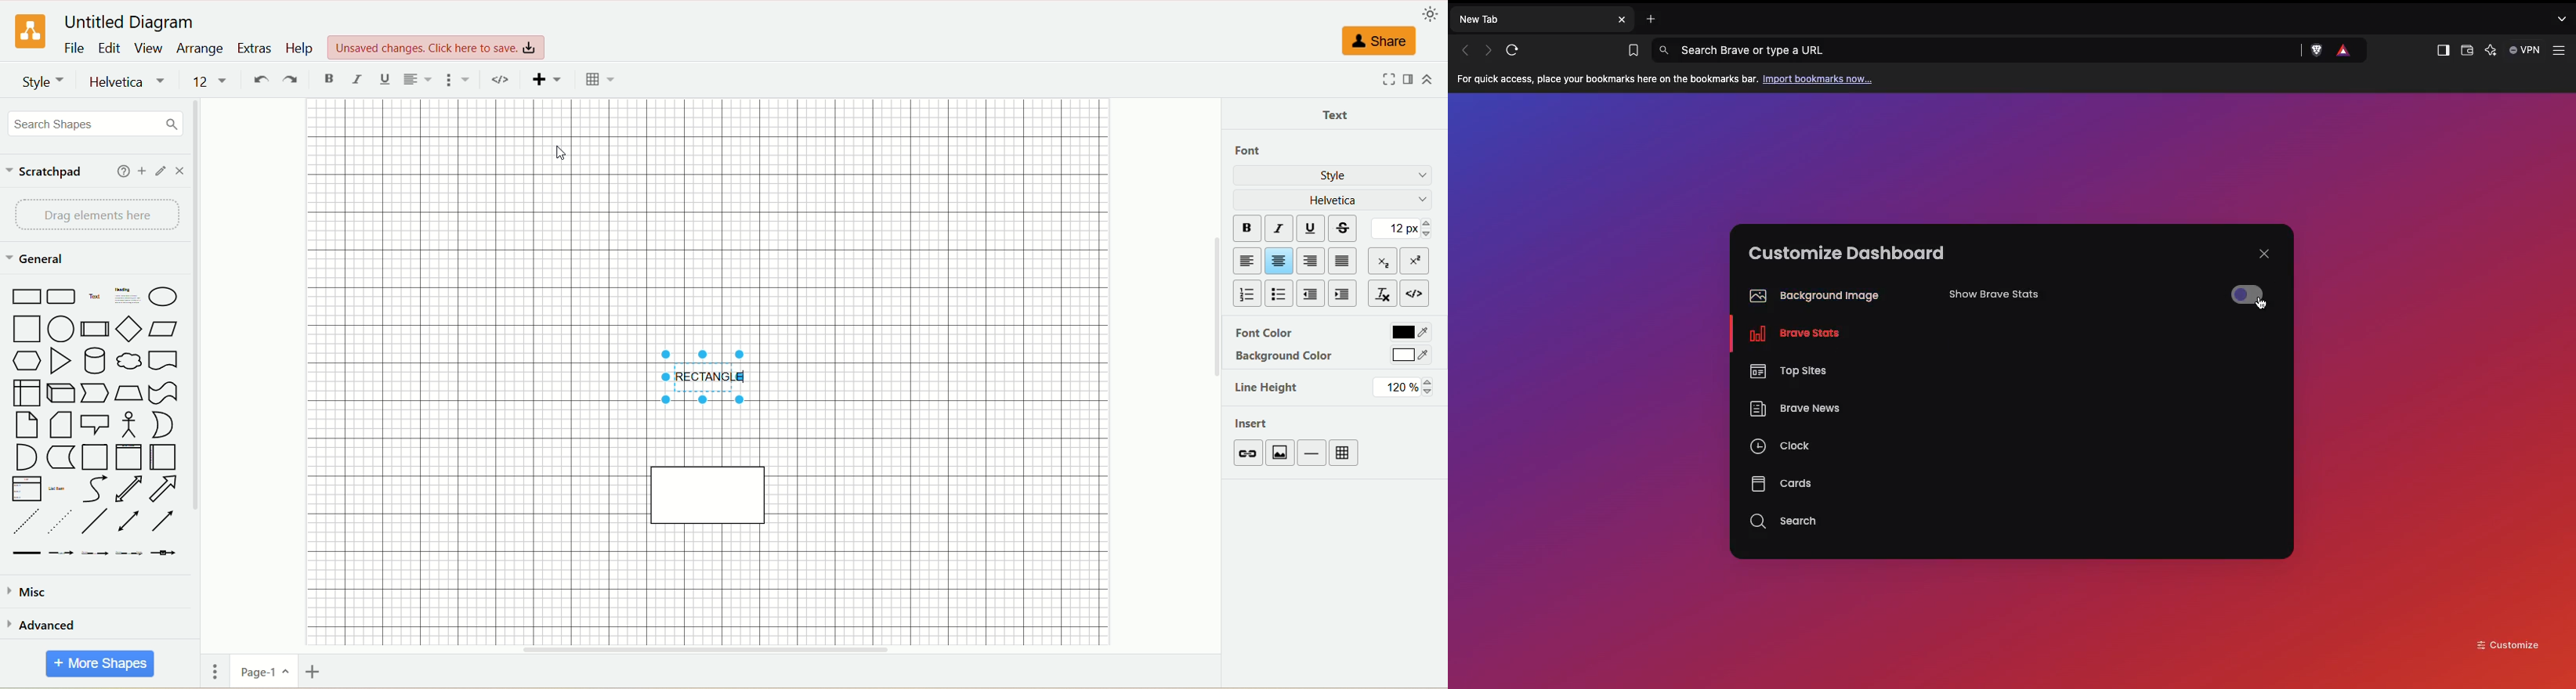 Image resolution: width=2576 pixels, height=700 pixels. Describe the element at coordinates (1383, 260) in the screenshot. I see `subscript` at that location.